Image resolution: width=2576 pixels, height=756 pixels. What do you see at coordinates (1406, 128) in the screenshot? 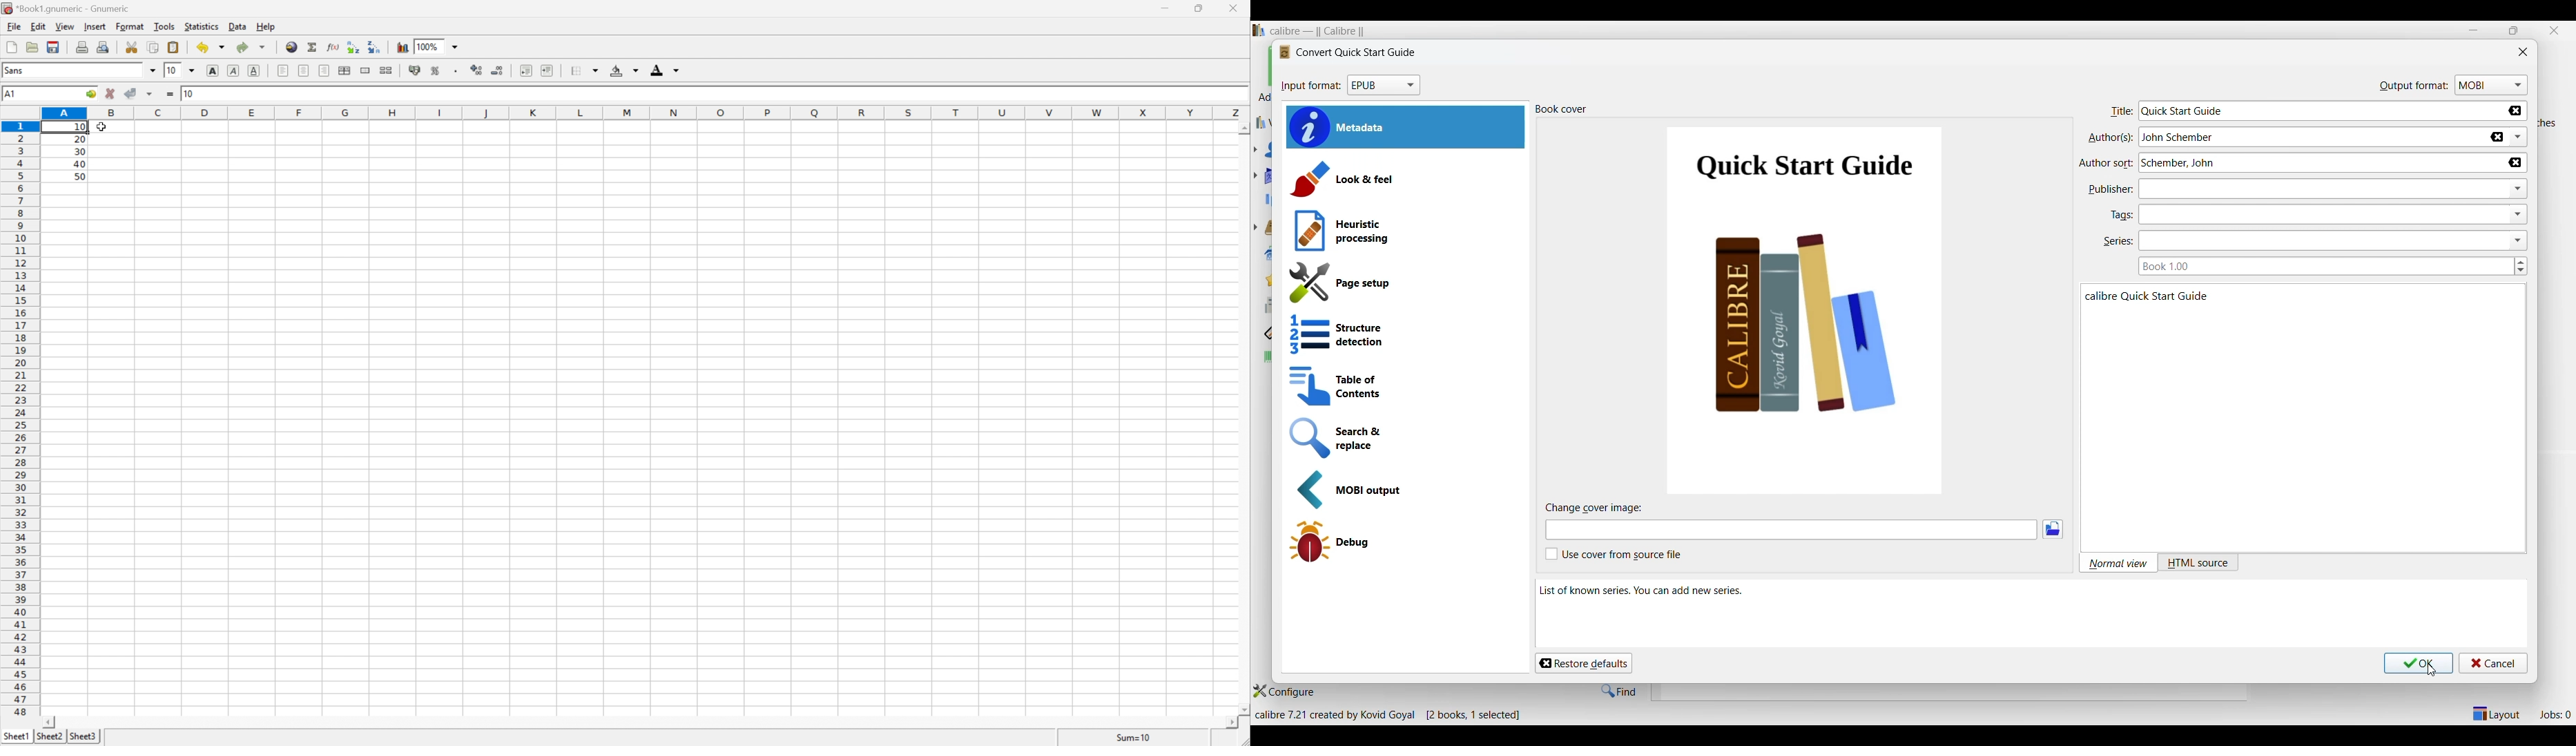
I see `Metadata` at bounding box center [1406, 128].